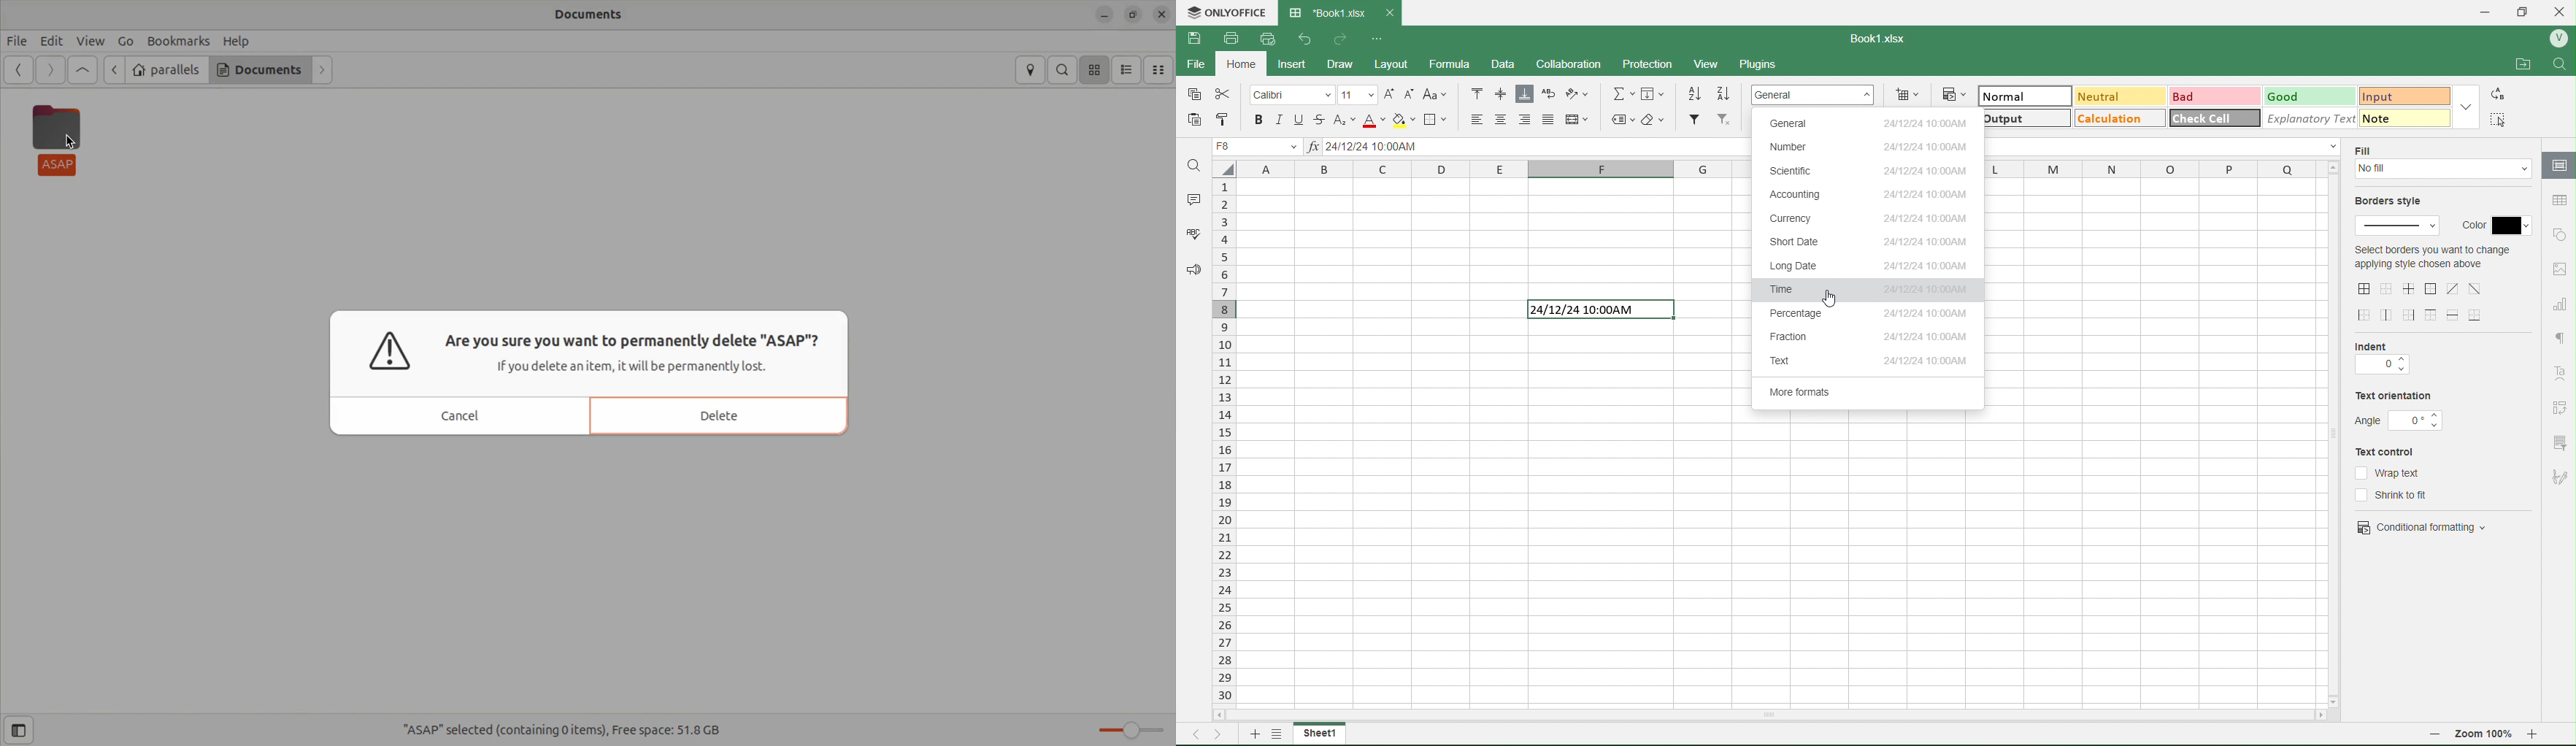 The height and width of the screenshot is (756, 2576). What do you see at coordinates (1188, 235) in the screenshot?
I see `Spell Checking` at bounding box center [1188, 235].